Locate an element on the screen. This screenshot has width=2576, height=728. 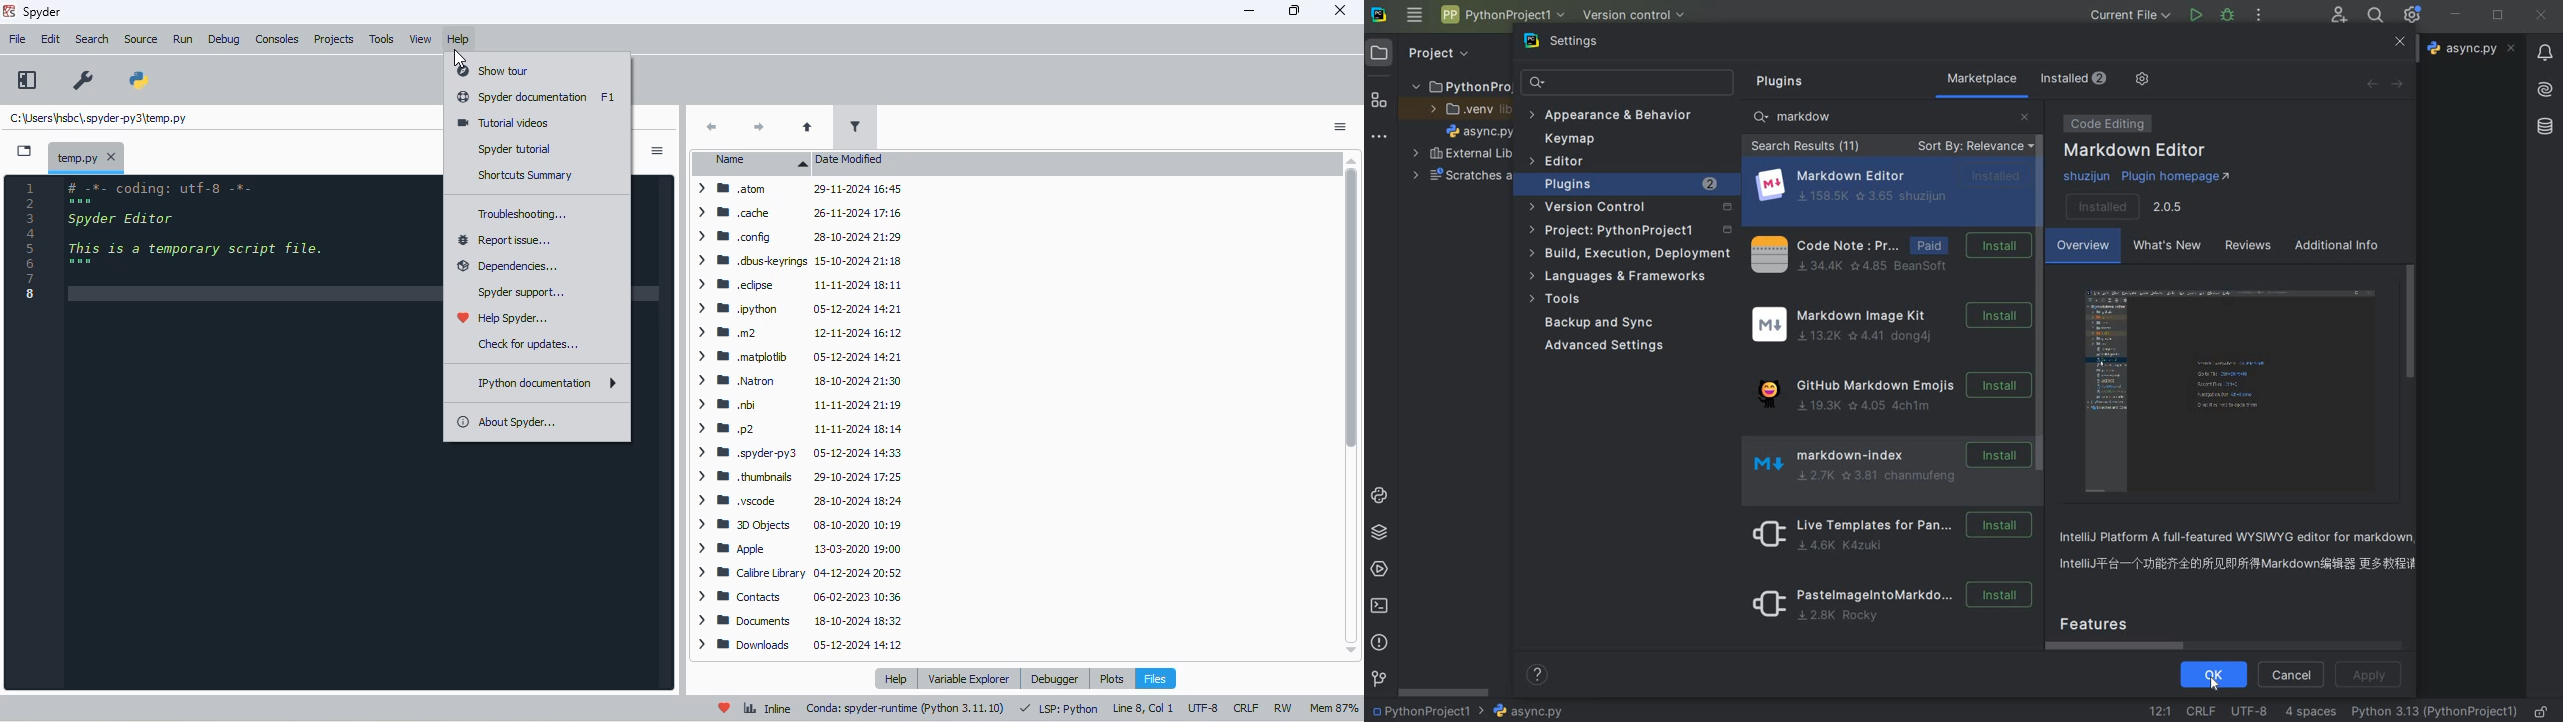
RW is located at coordinates (1282, 708).